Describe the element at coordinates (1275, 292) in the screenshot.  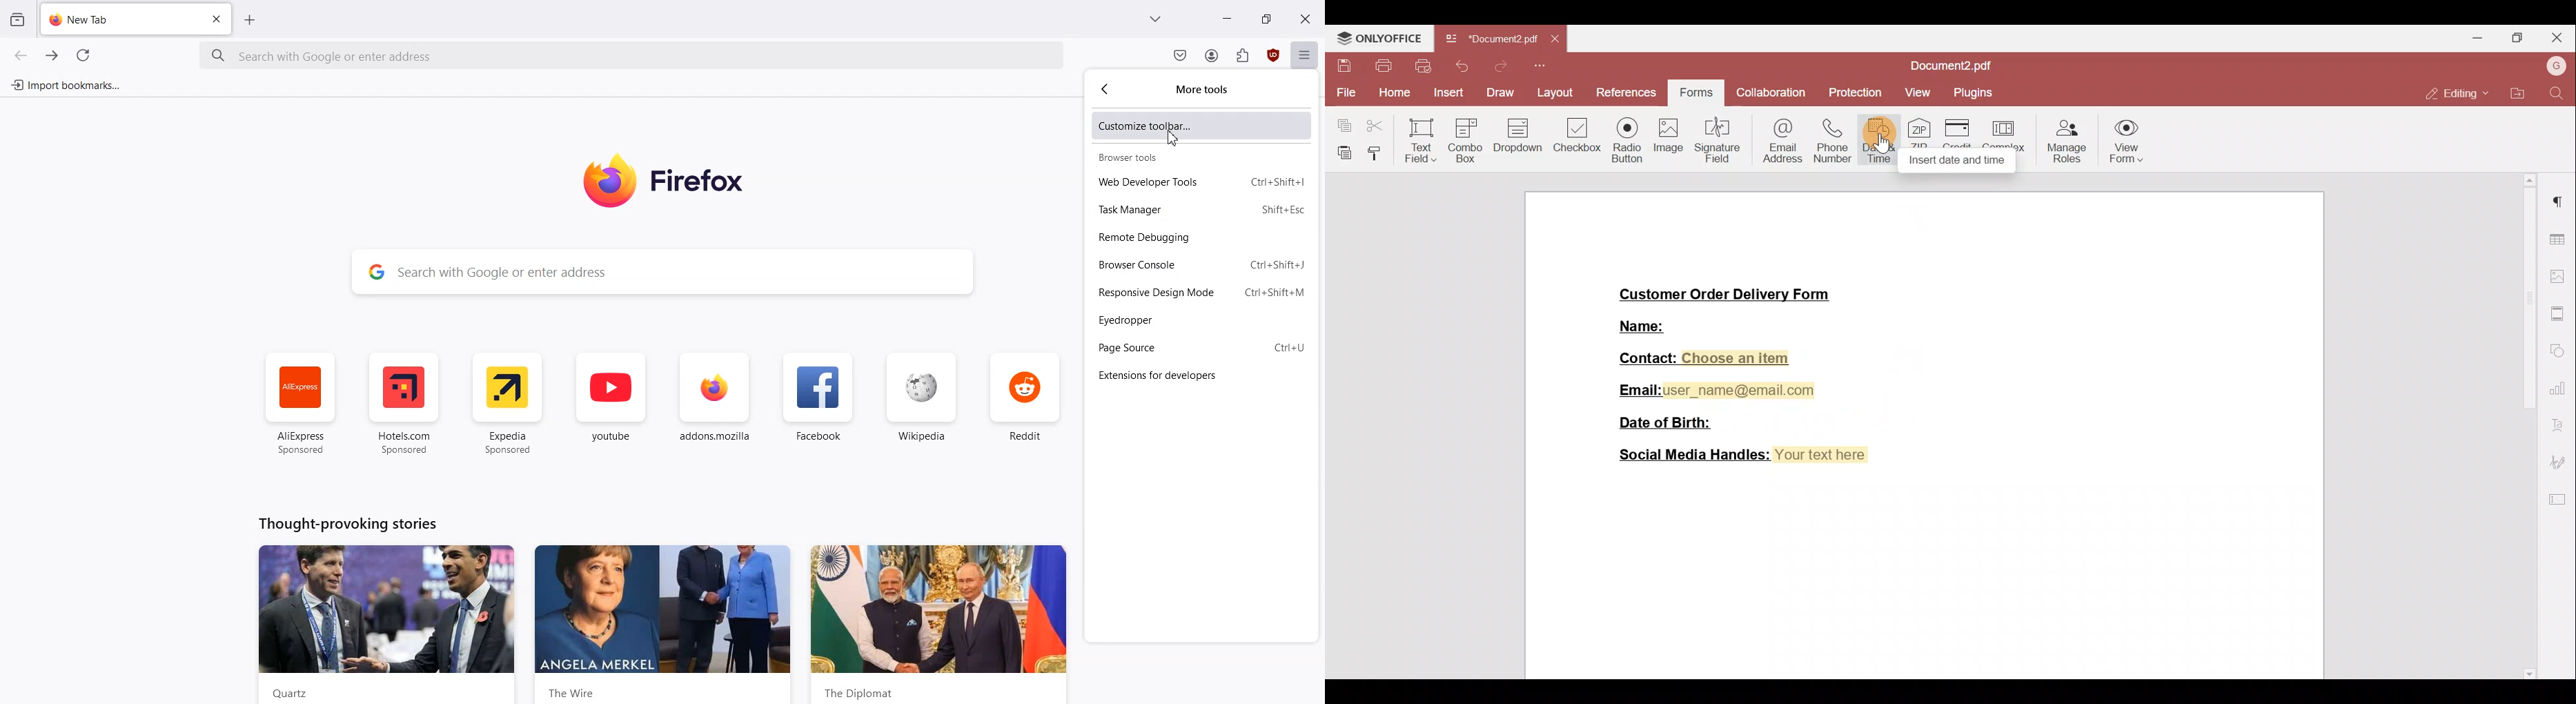
I see `Shortcut key` at that location.